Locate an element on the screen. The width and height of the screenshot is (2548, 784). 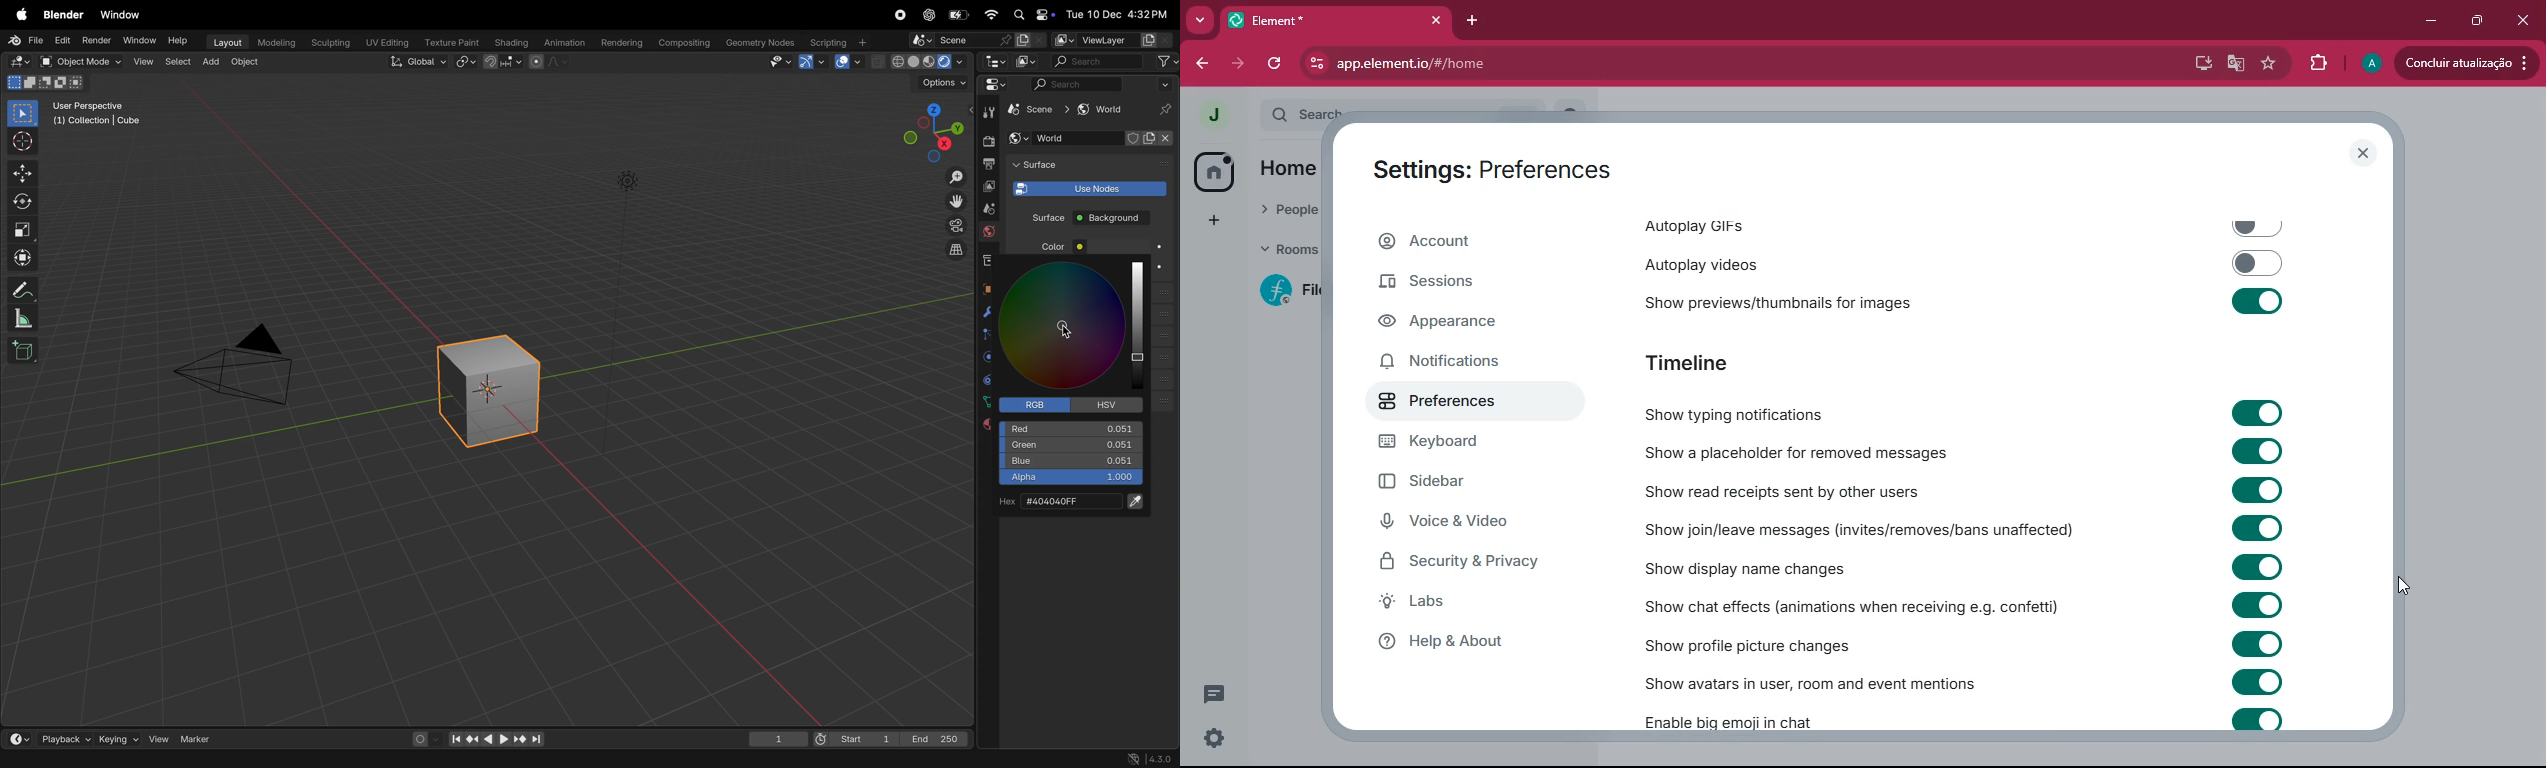
view point is located at coordinates (932, 131).